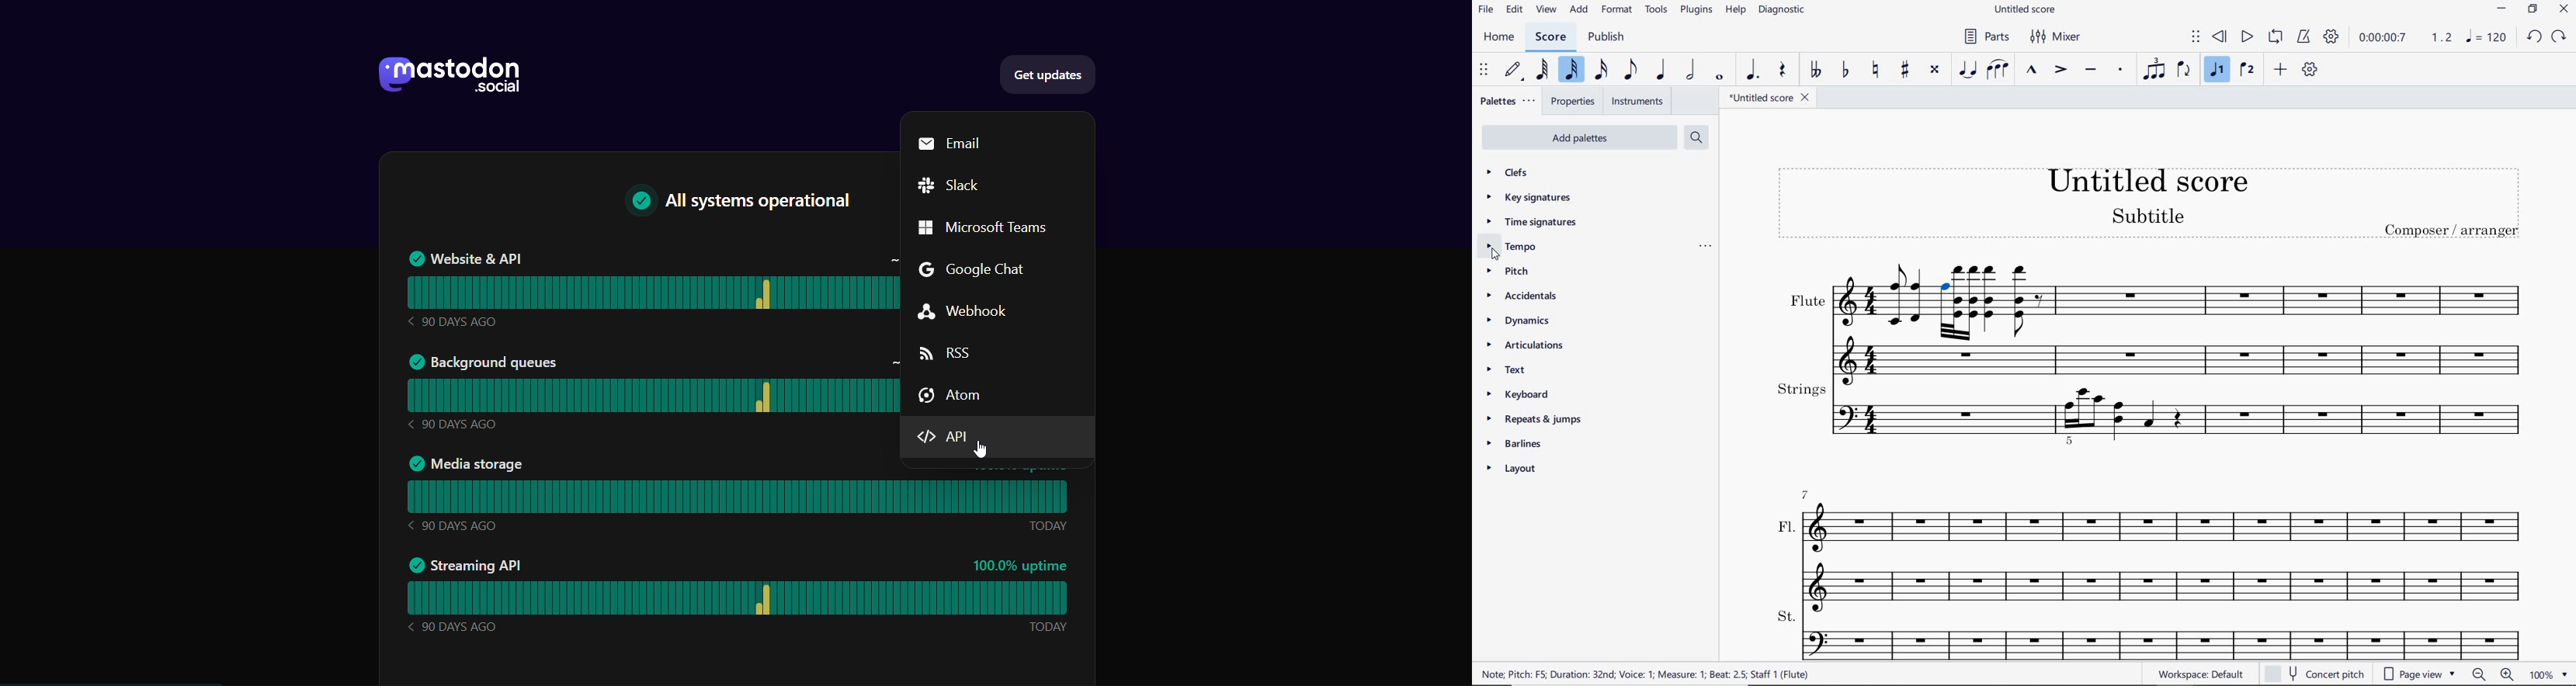 This screenshot has width=2576, height=700. I want to click on cursor, so click(1498, 257).